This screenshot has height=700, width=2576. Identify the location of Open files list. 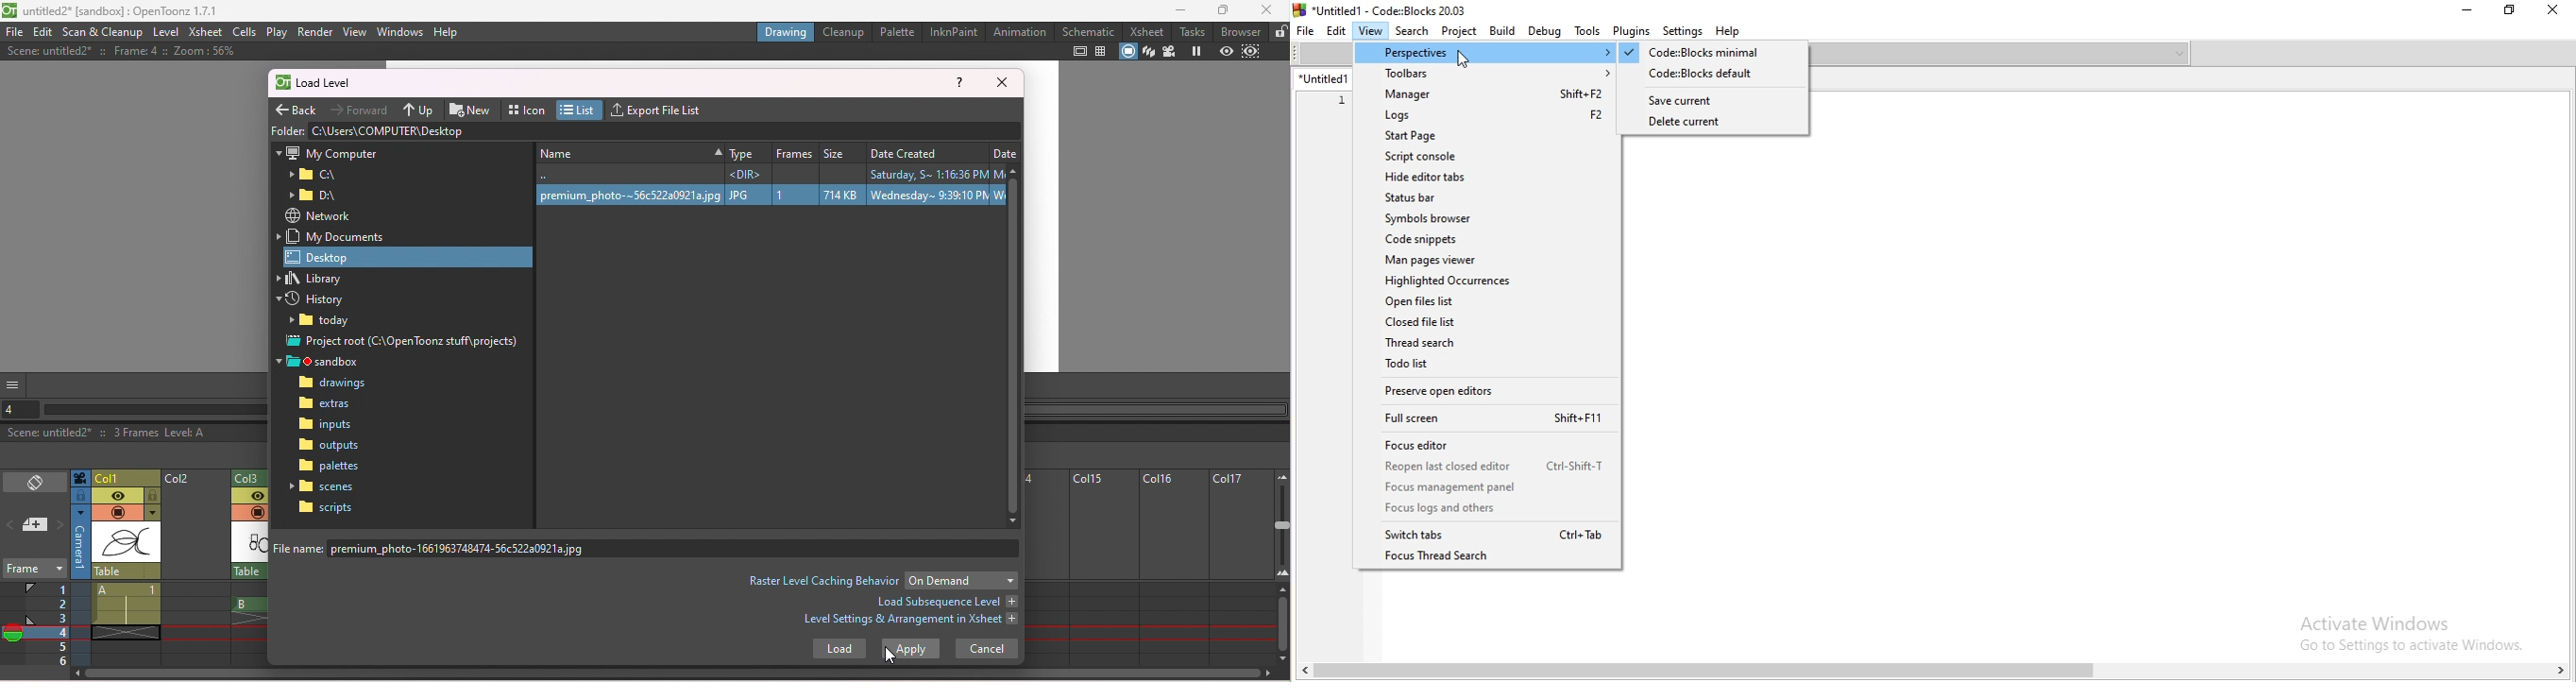
(1486, 300).